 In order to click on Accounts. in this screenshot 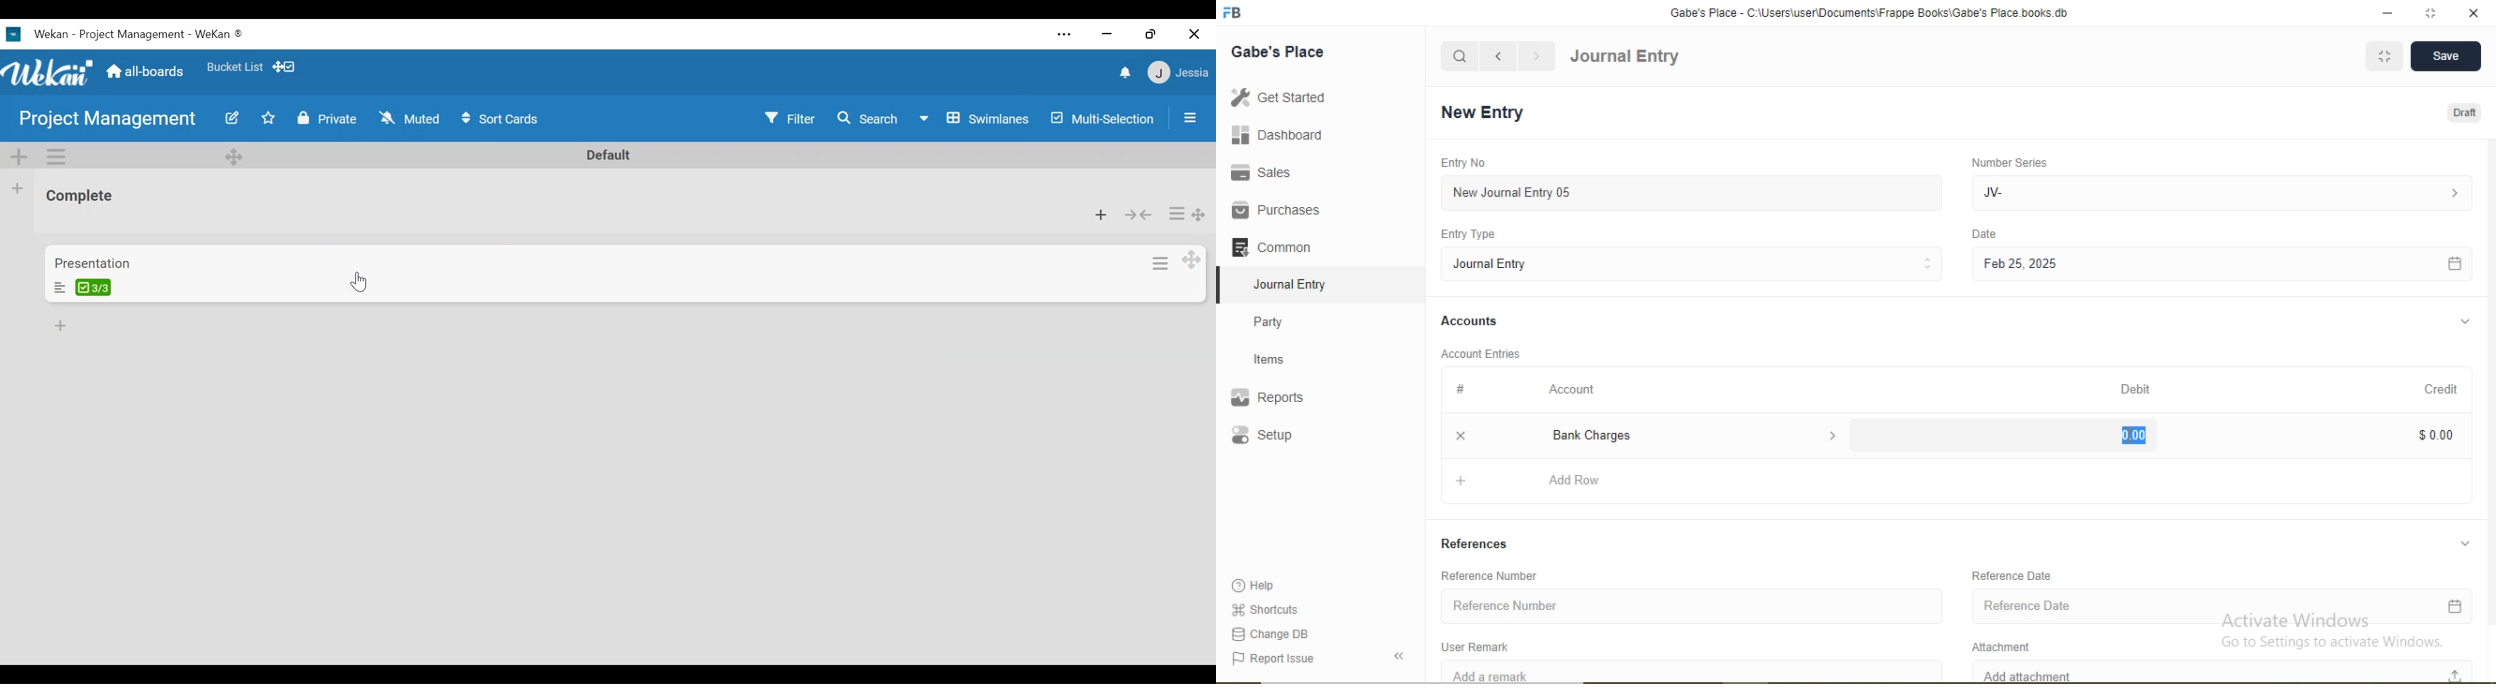, I will do `click(1470, 321)`.